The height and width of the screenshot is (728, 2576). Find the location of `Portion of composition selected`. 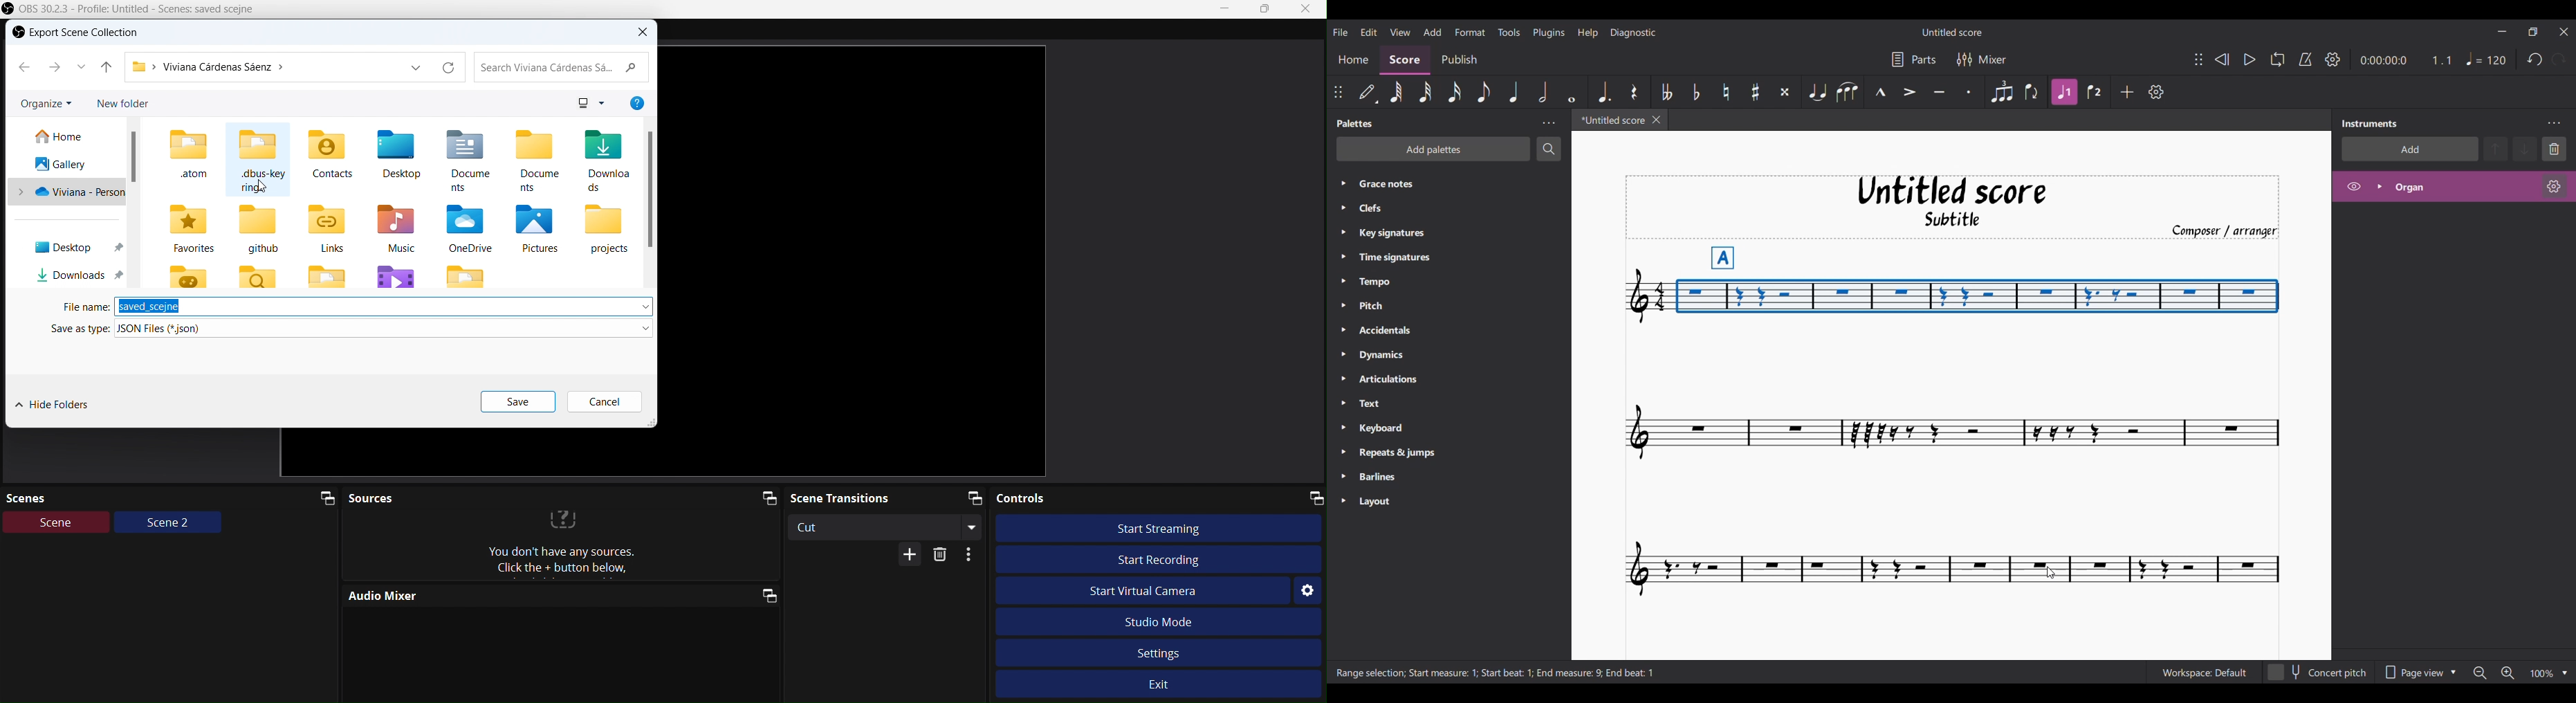

Portion of composition selected is located at coordinates (1977, 296).